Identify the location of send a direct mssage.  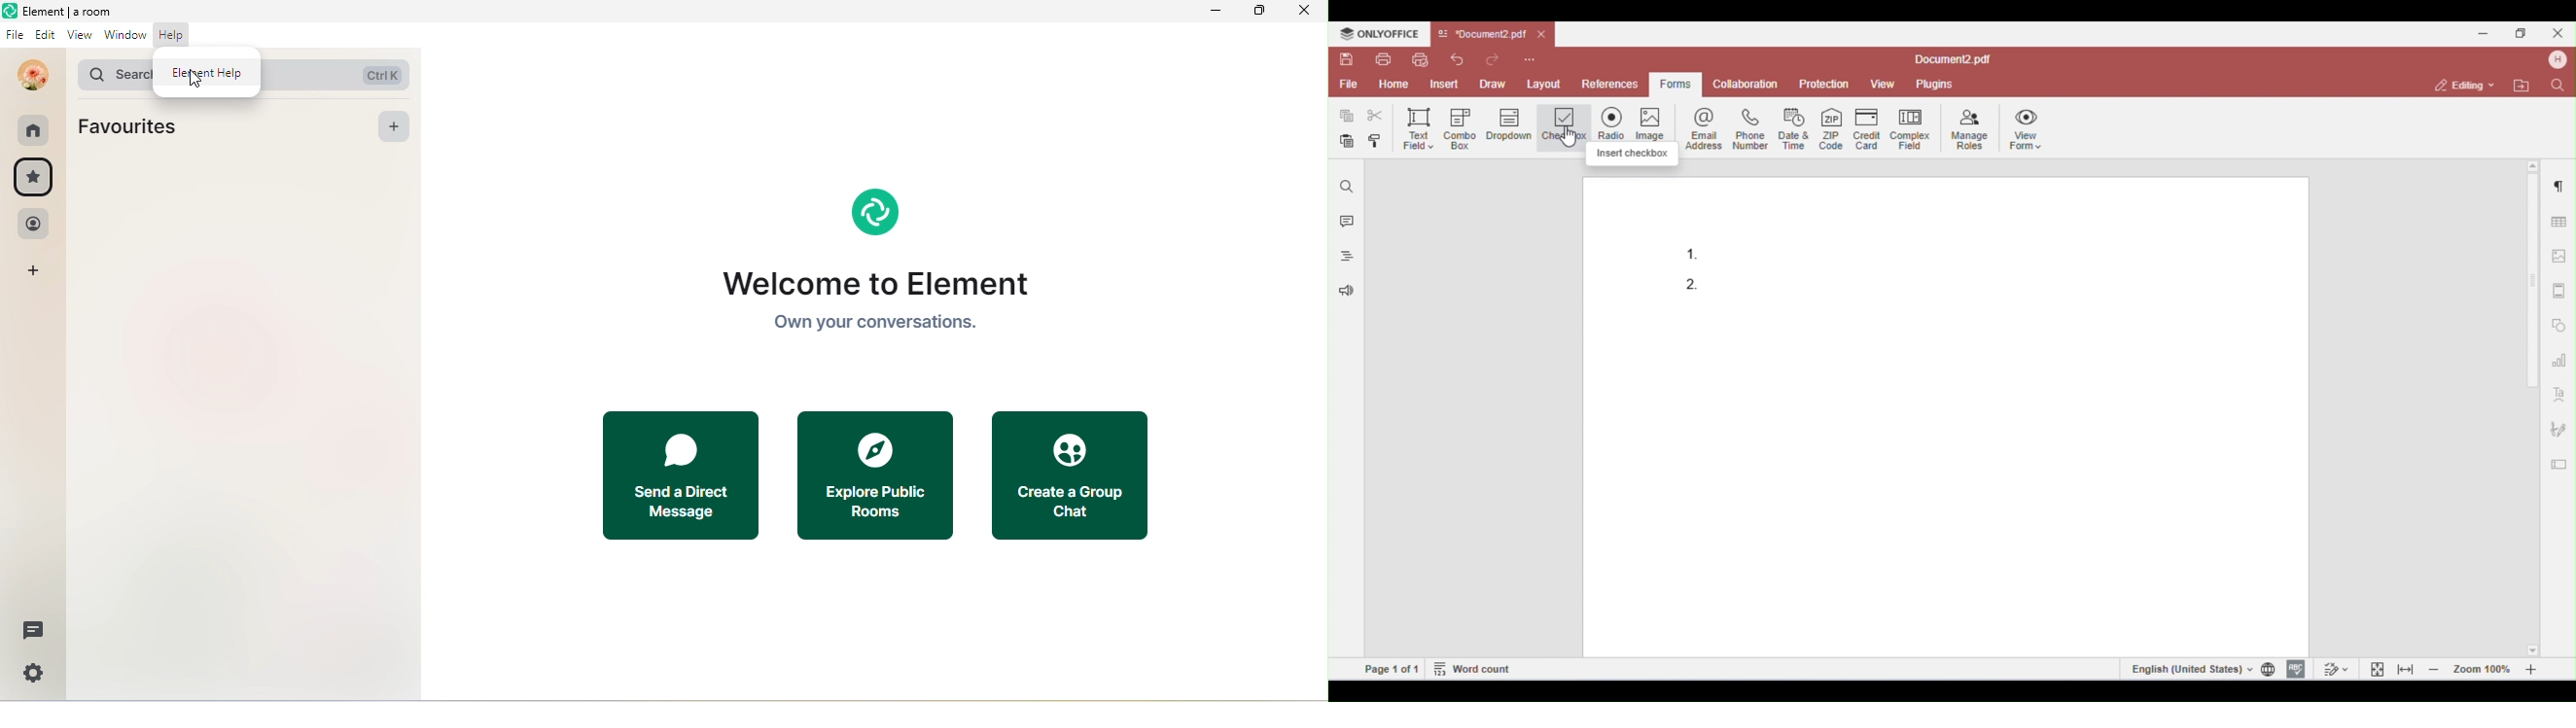
(684, 477).